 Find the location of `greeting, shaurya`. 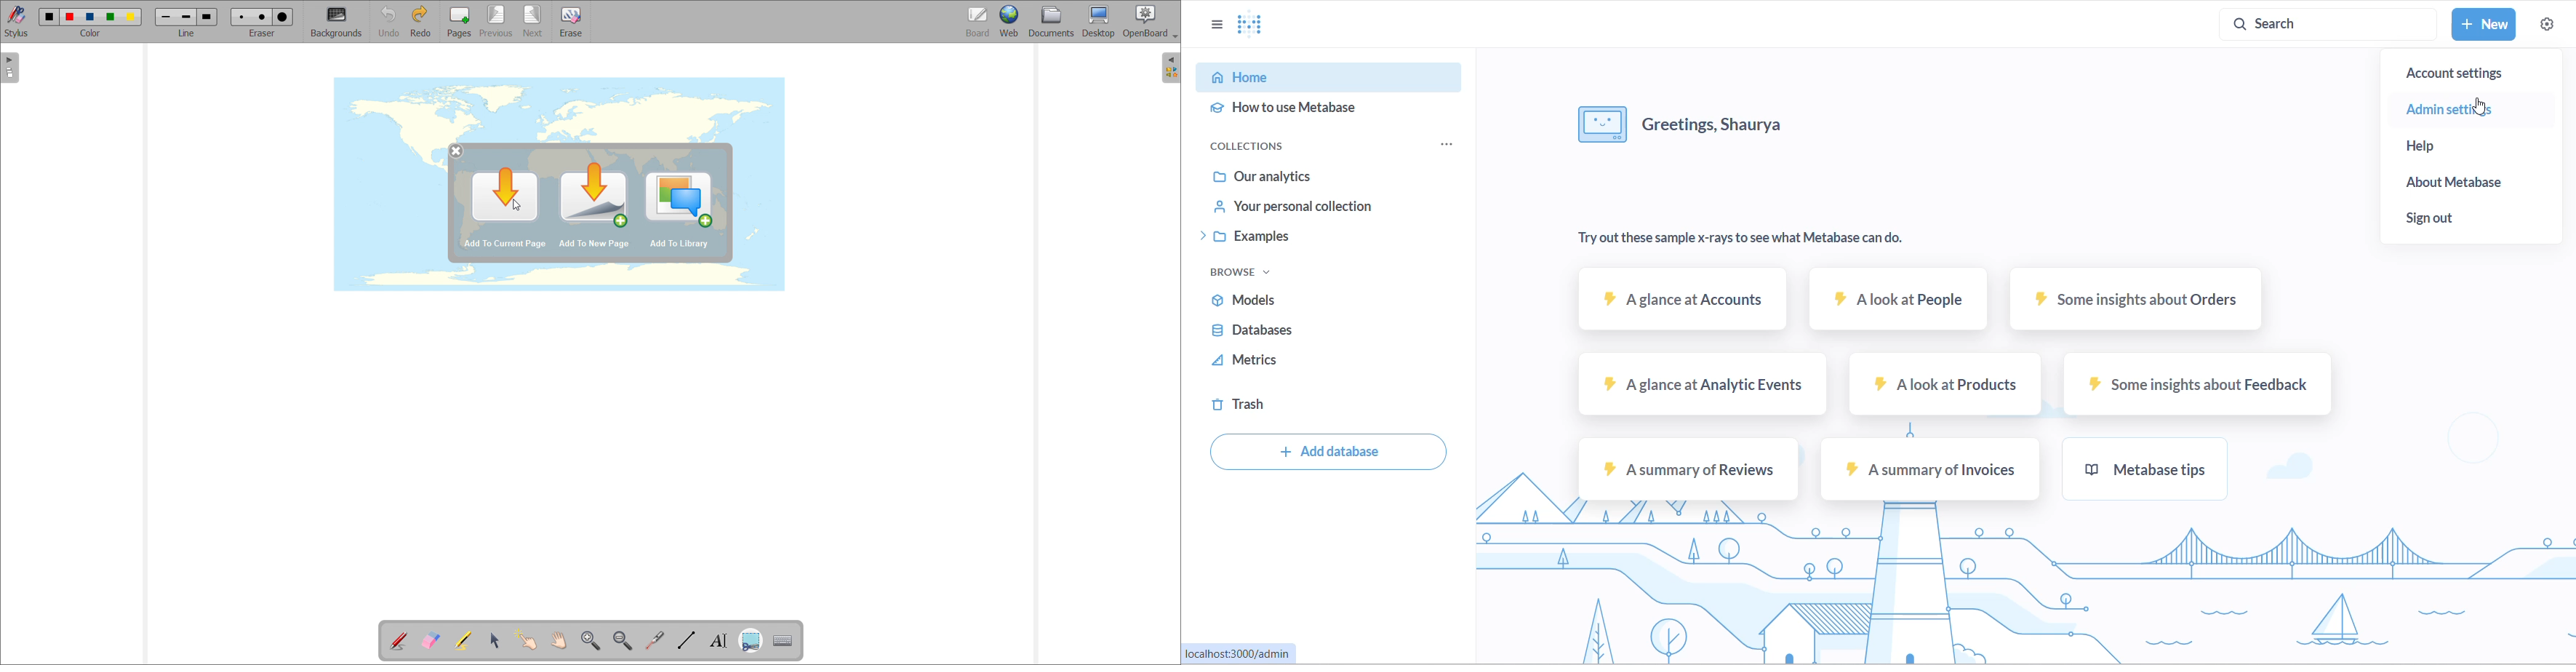

greeting, shaurya is located at coordinates (1724, 121).